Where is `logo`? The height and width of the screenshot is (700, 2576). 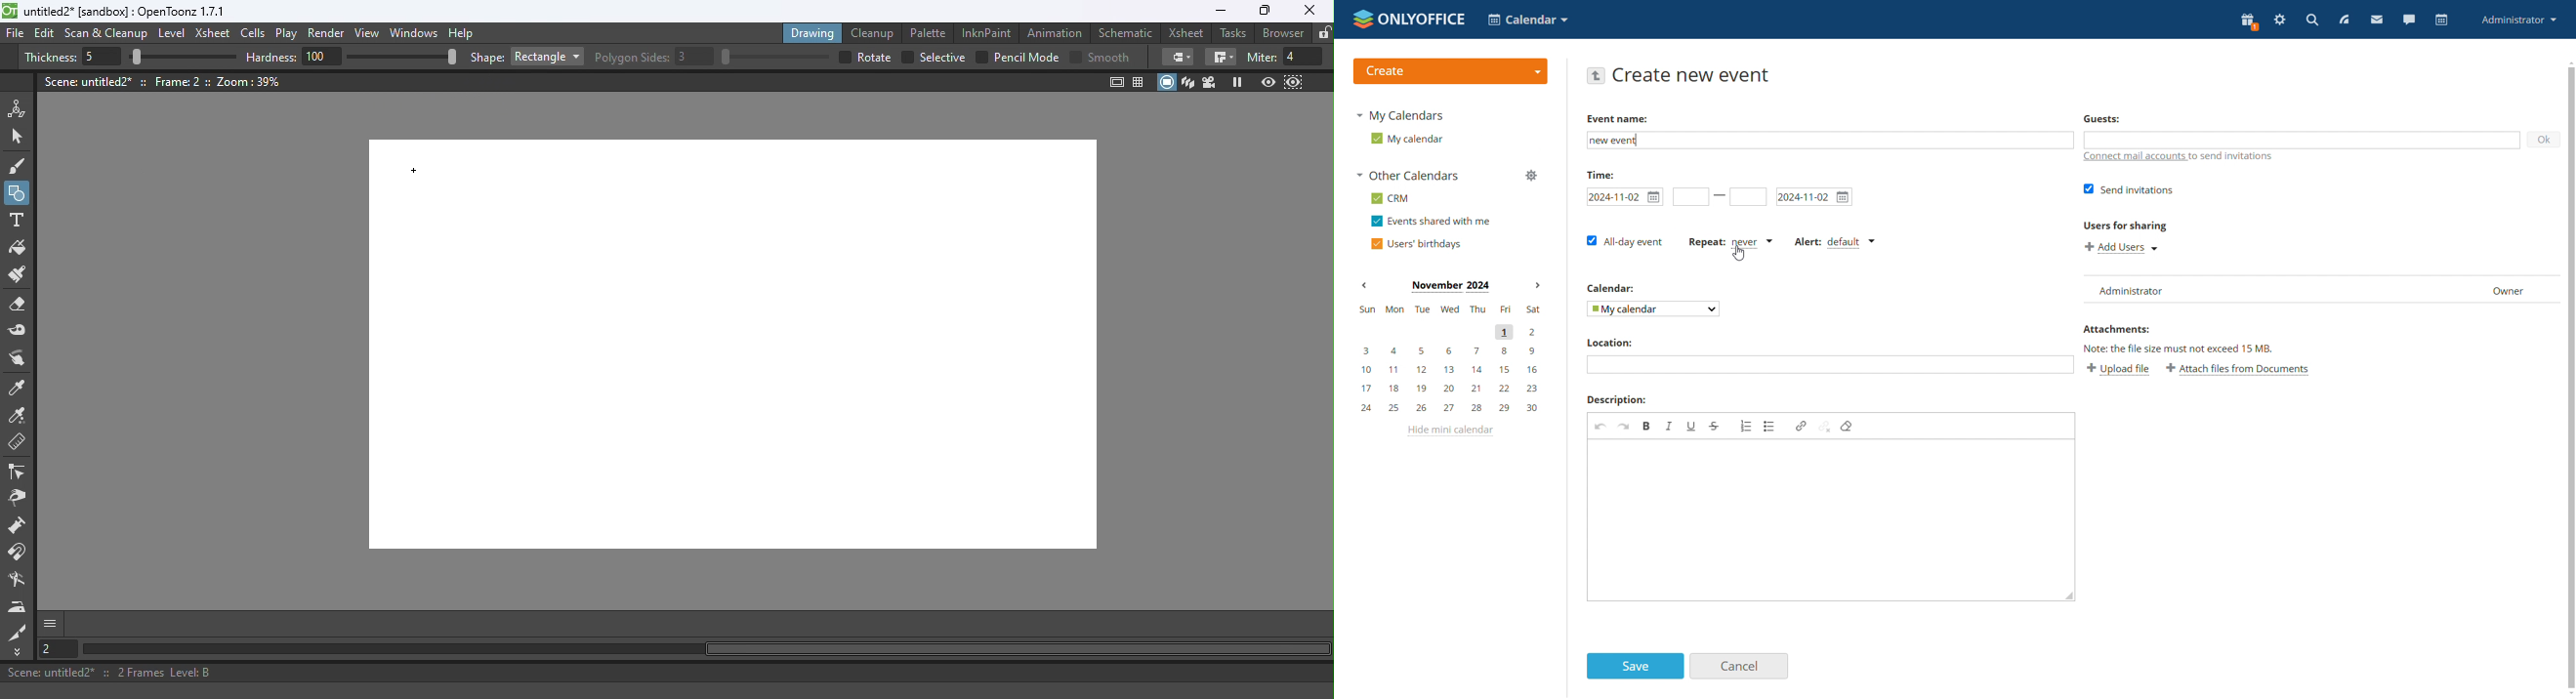 logo is located at coordinates (1408, 17).